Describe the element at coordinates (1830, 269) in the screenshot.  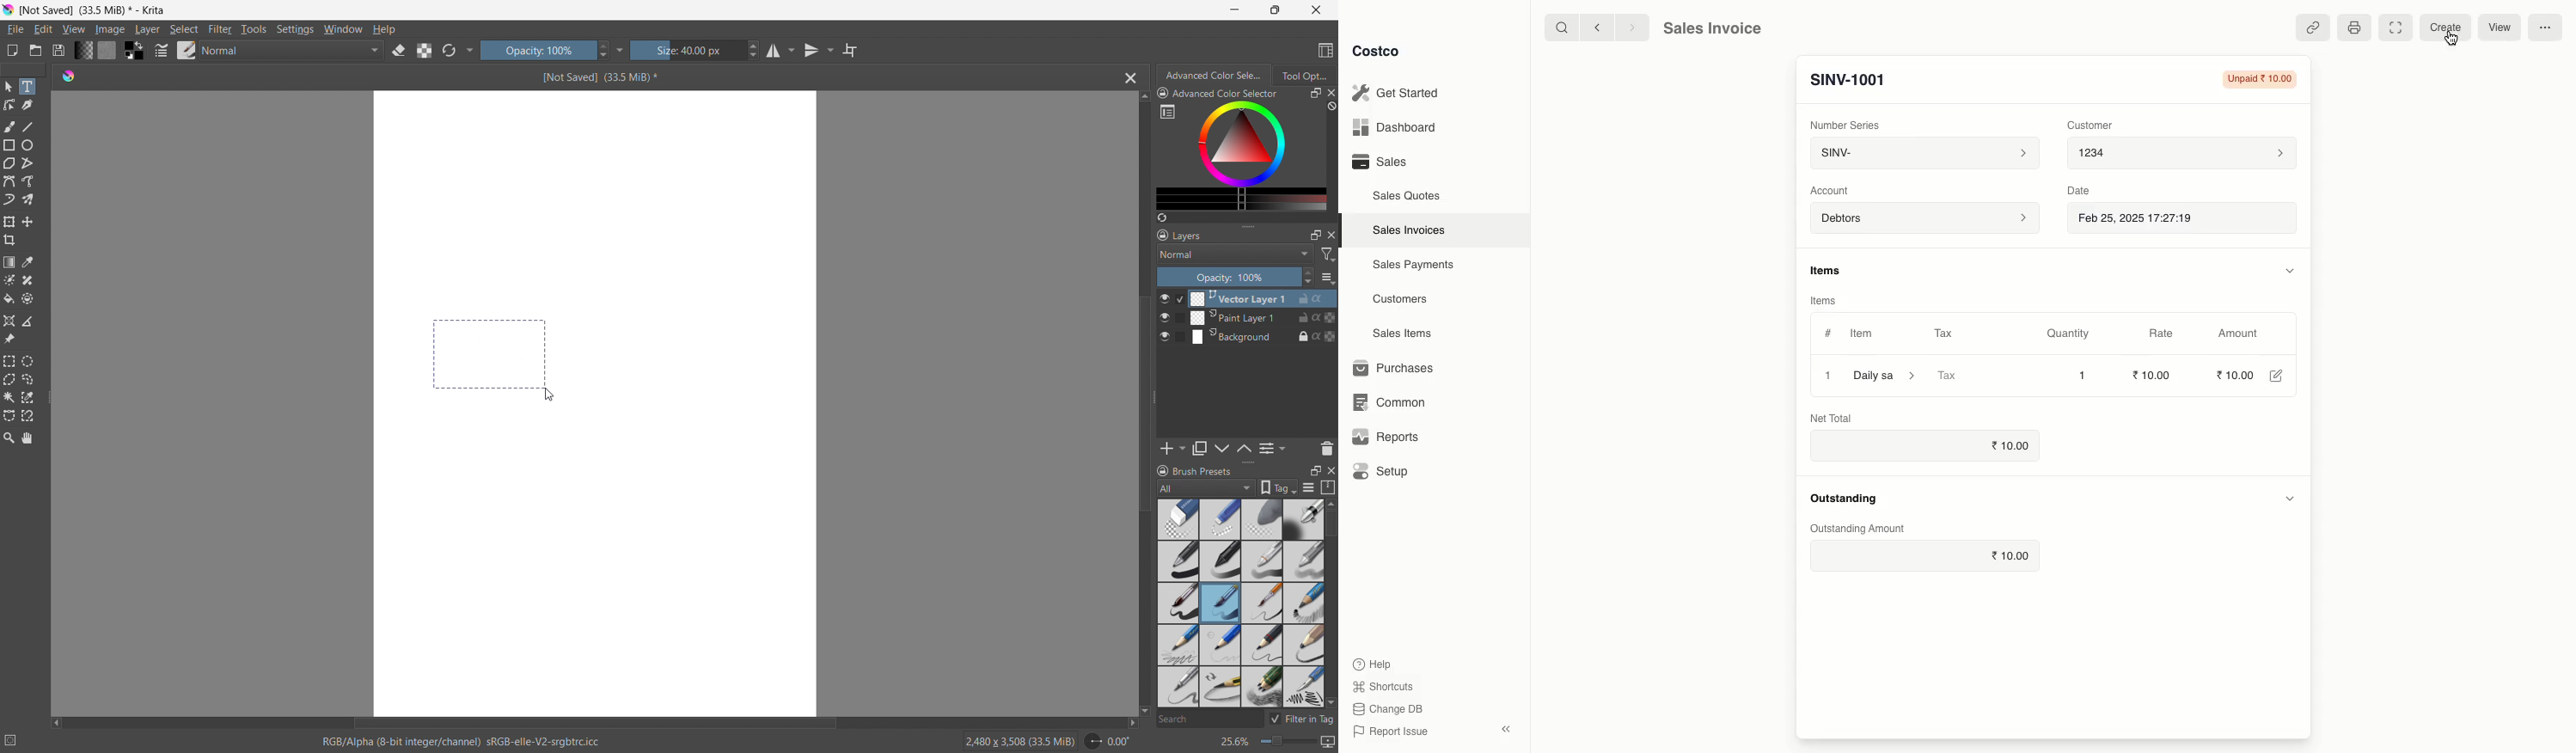
I see `` at that location.